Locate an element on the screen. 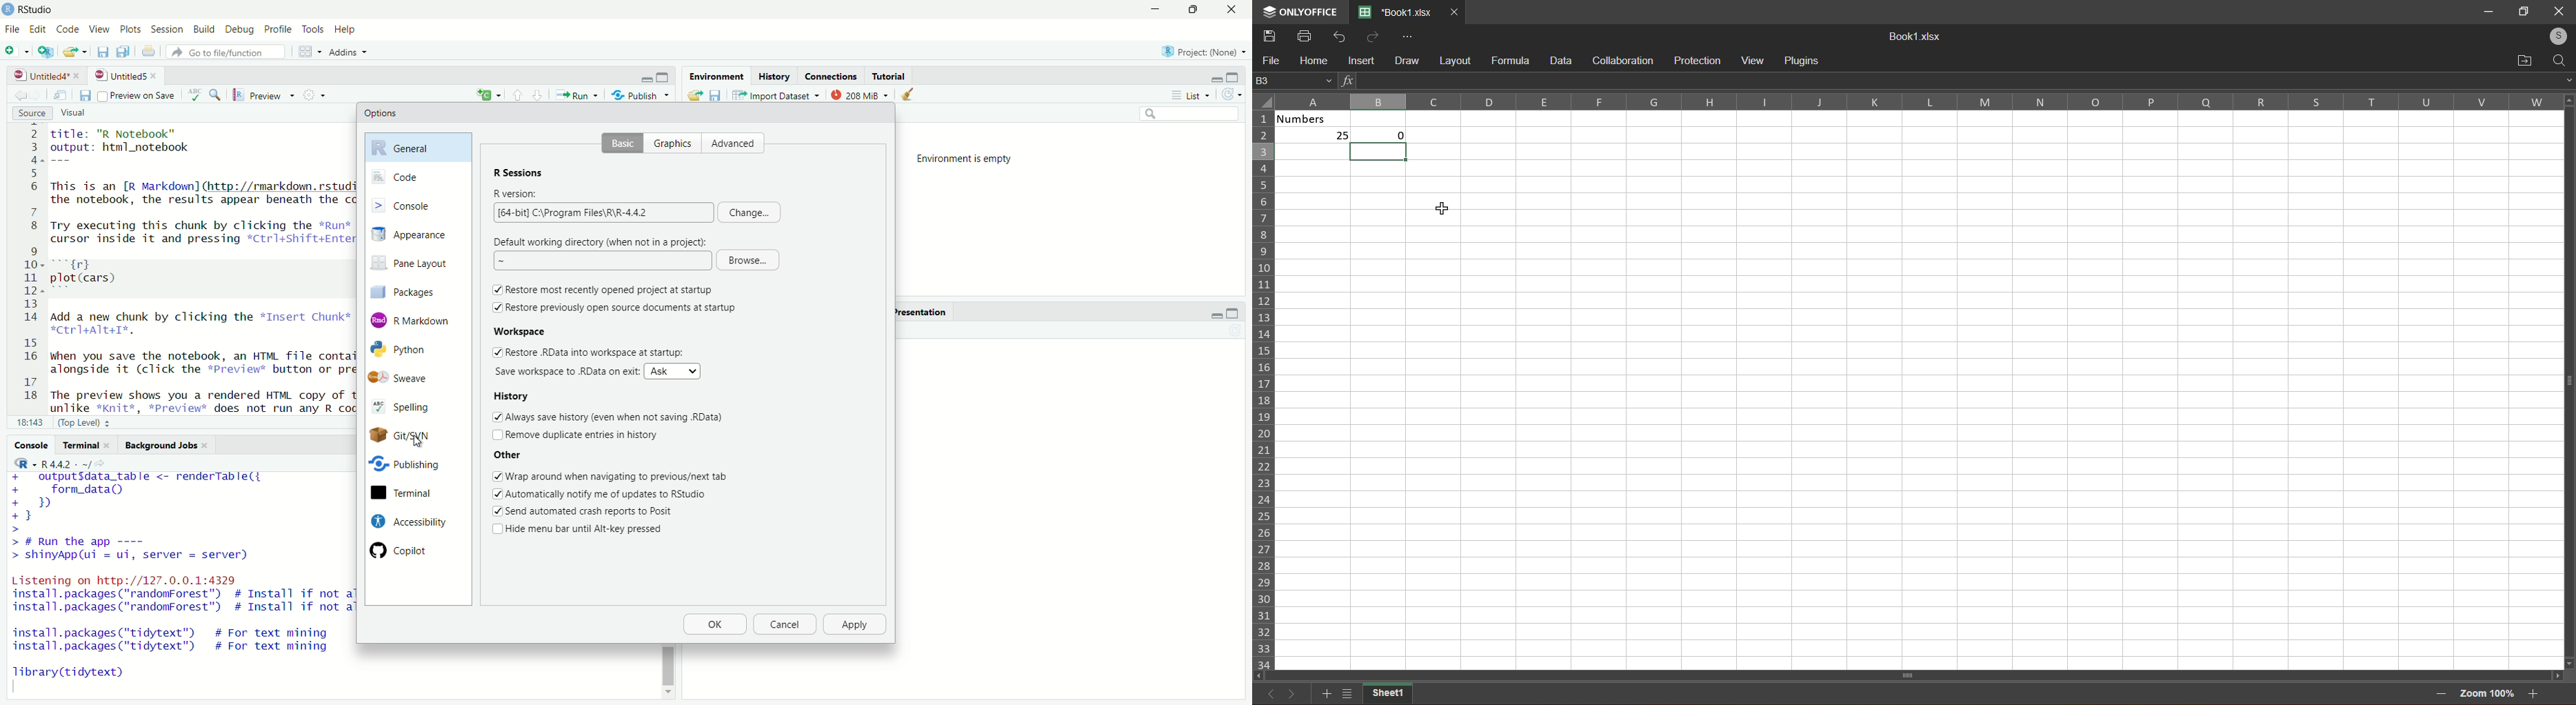 This screenshot has width=2576, height=728. scroll left is located at coordinates (1264, 673).